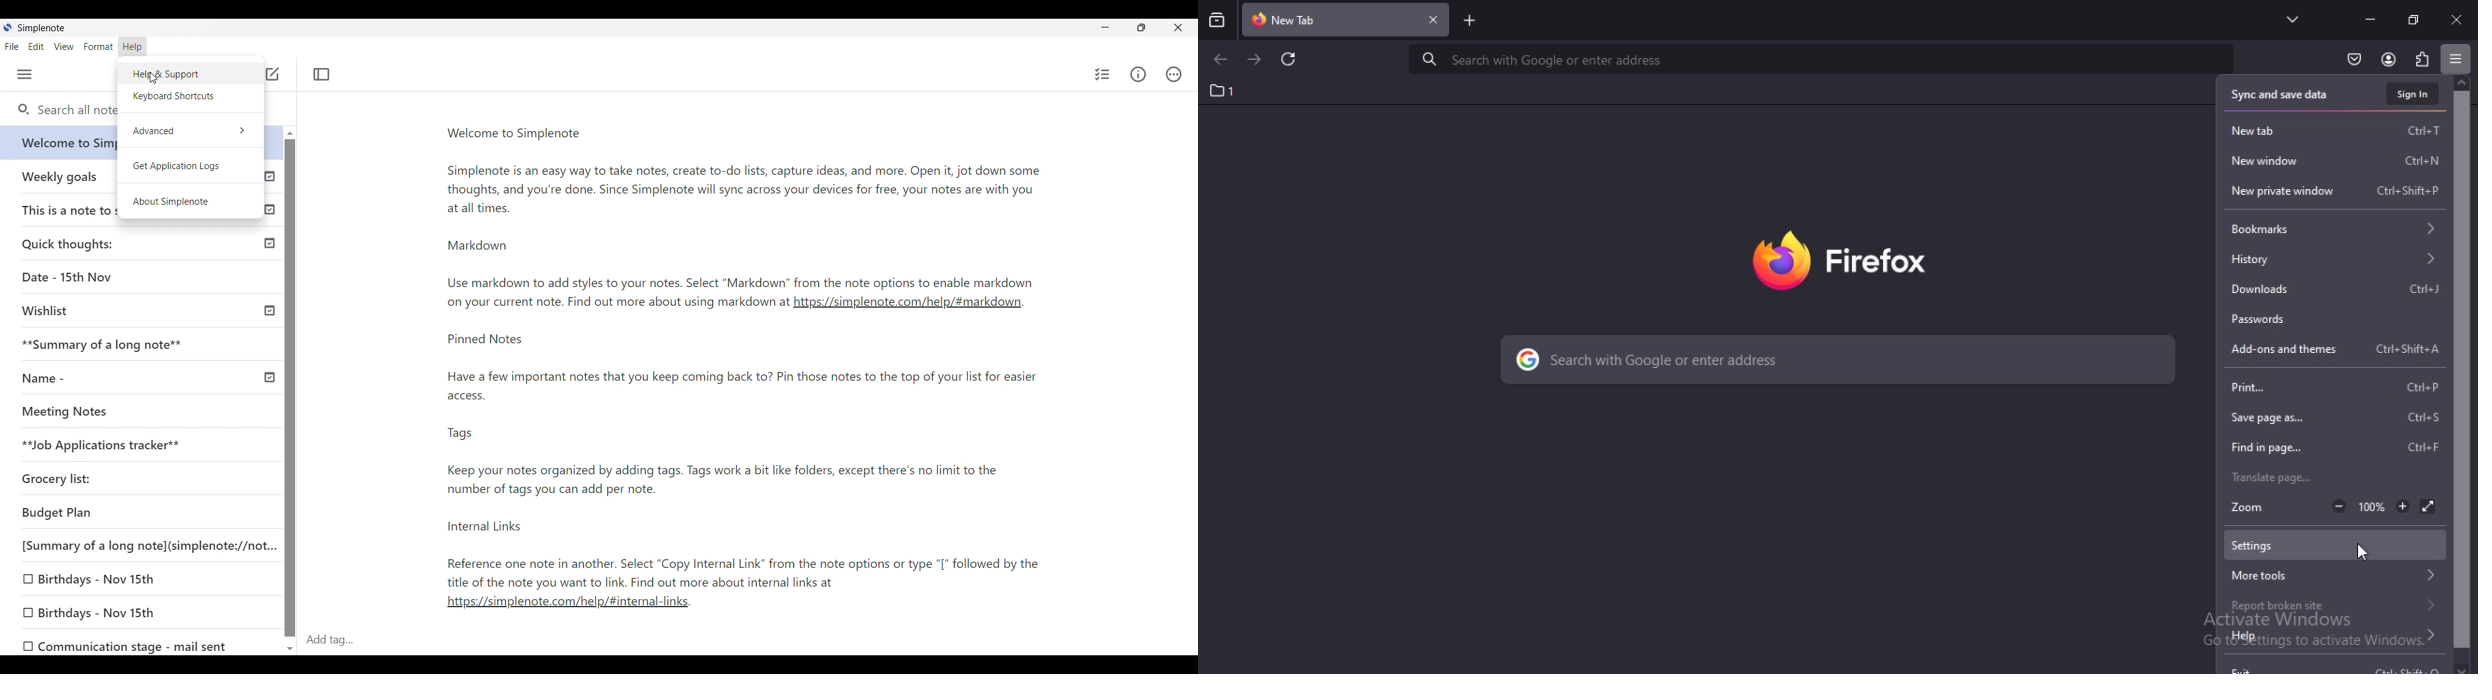  I want to click on Welcome to Simplenote, so click(518, 130).